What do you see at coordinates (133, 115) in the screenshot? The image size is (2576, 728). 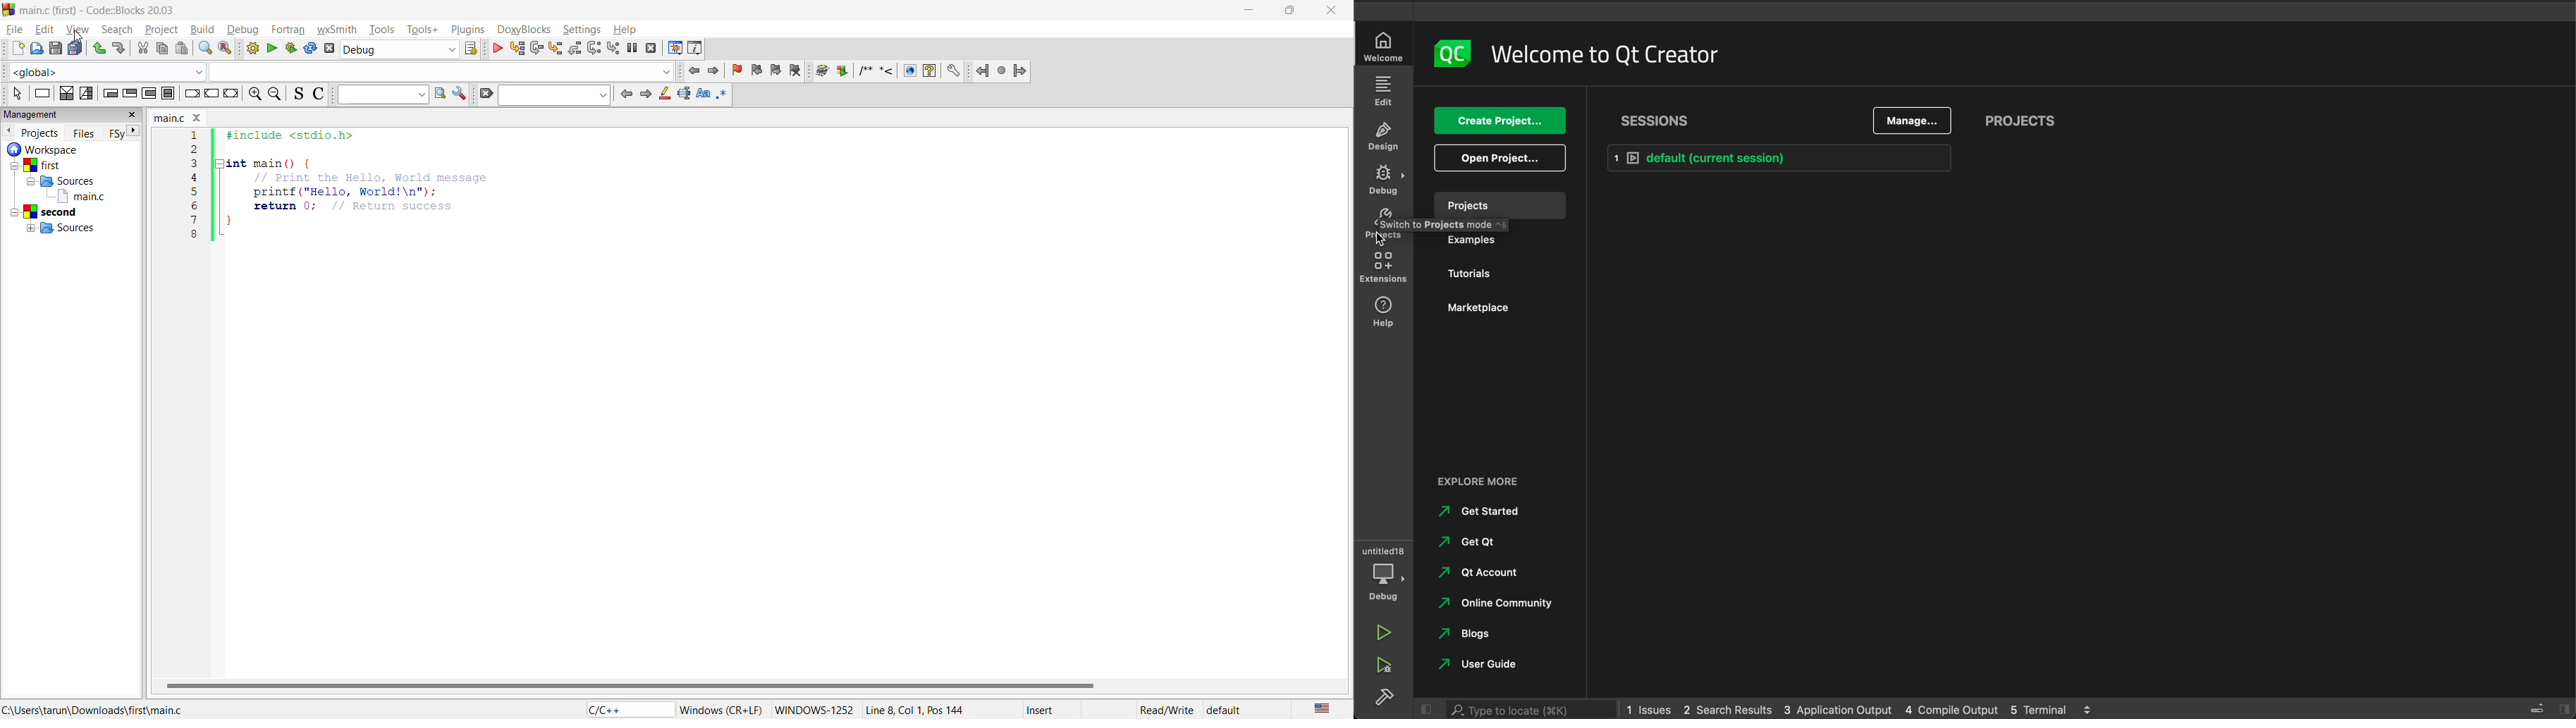 I see `close` at bounding box center [133, 115].